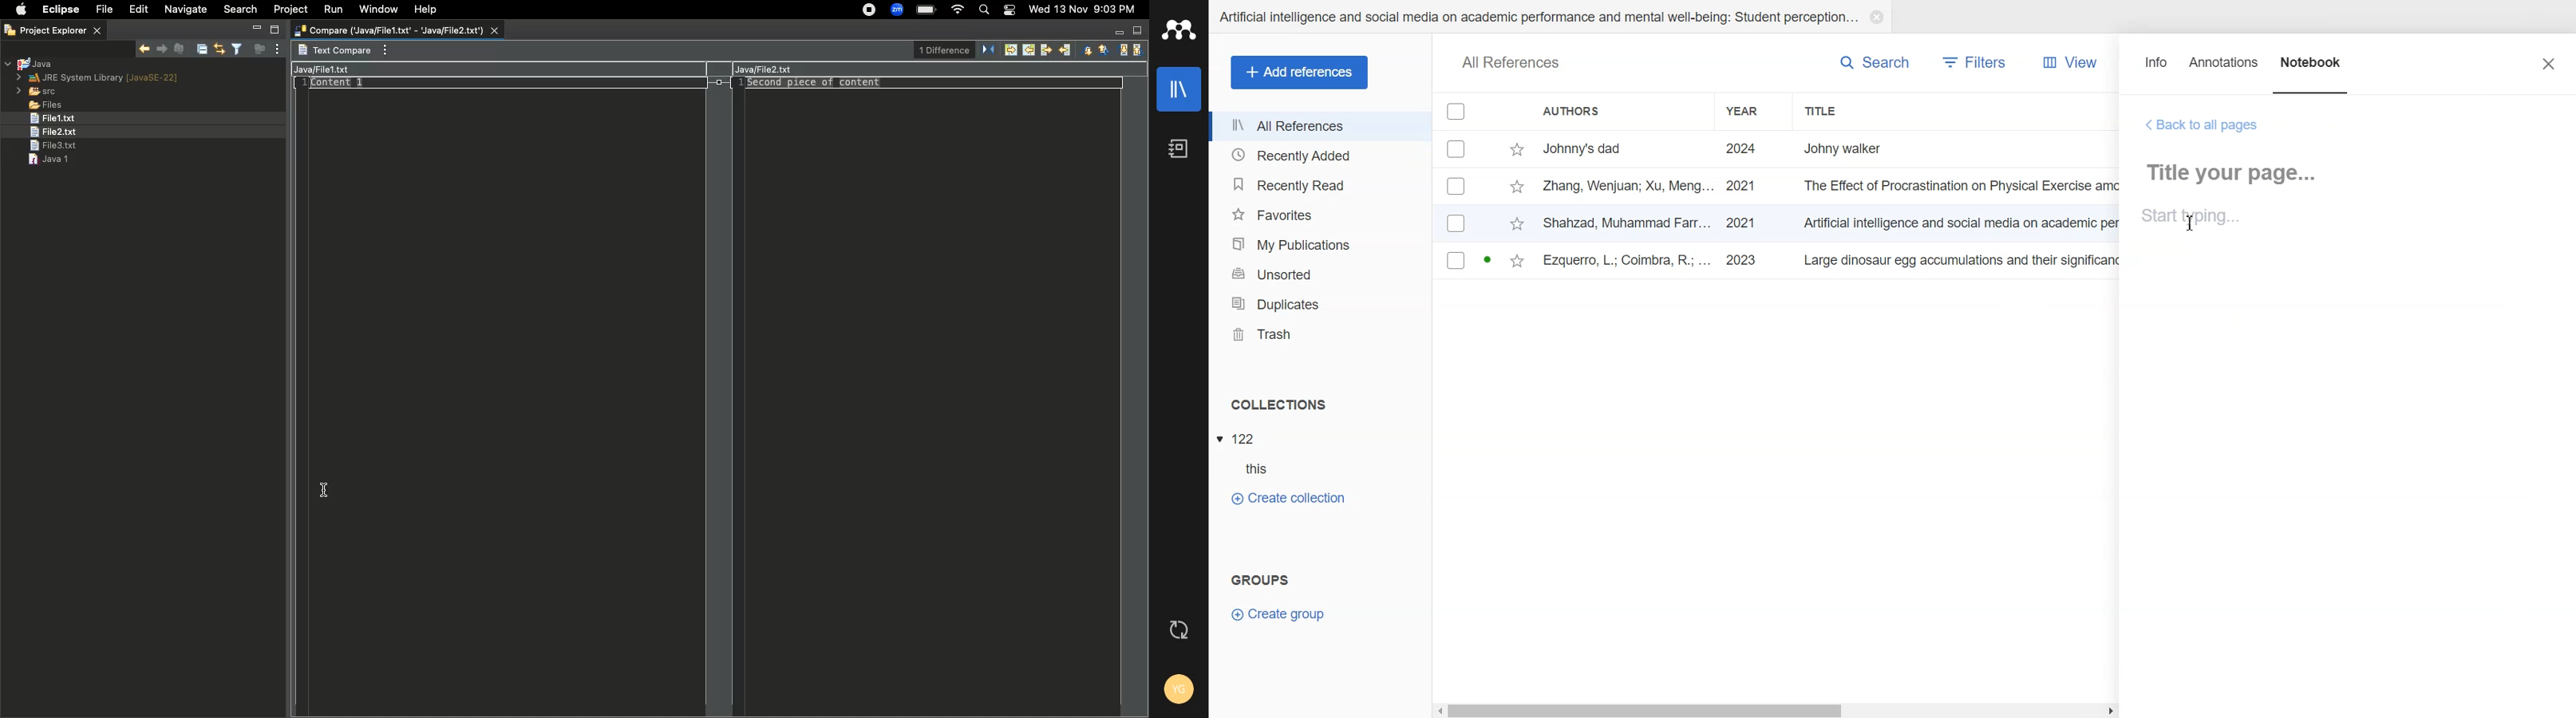 This screenshot has width=2576, height=728. What do you see at coordinates (2157, 69) in the screenshot?
I see `Info` at bounding box center [2157, 69].